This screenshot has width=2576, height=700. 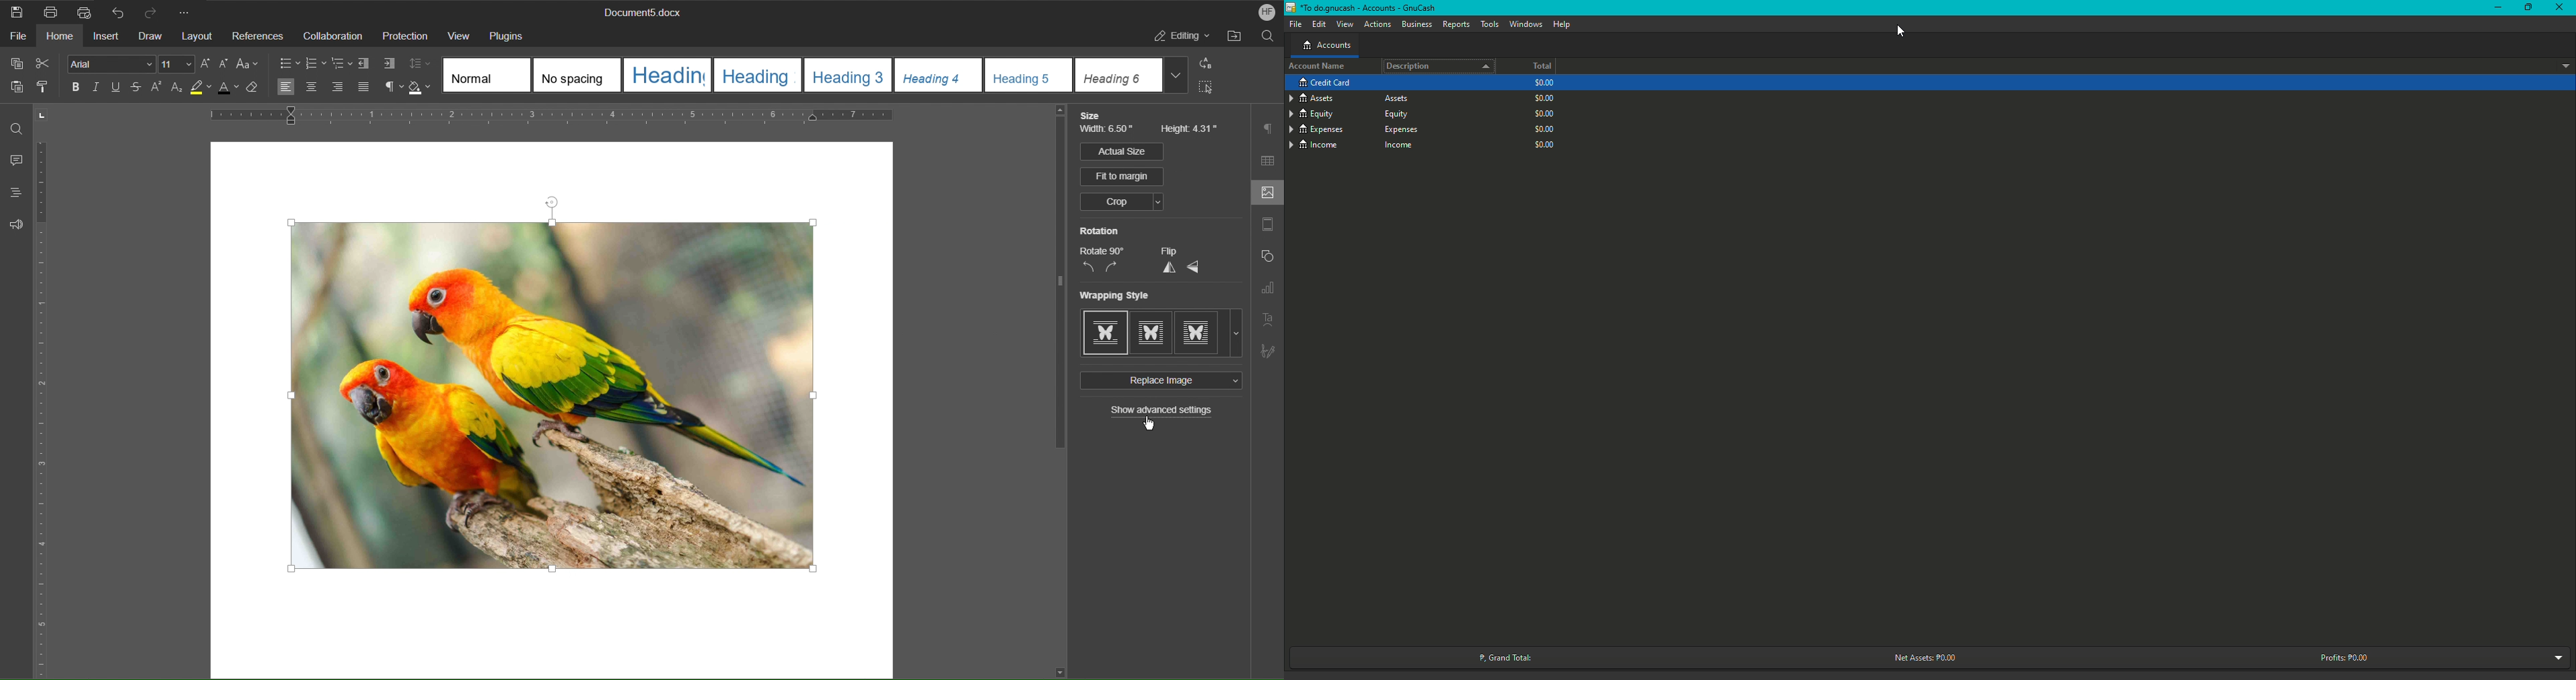 I want to click on Credit Card, so click(x=1354, y=98).